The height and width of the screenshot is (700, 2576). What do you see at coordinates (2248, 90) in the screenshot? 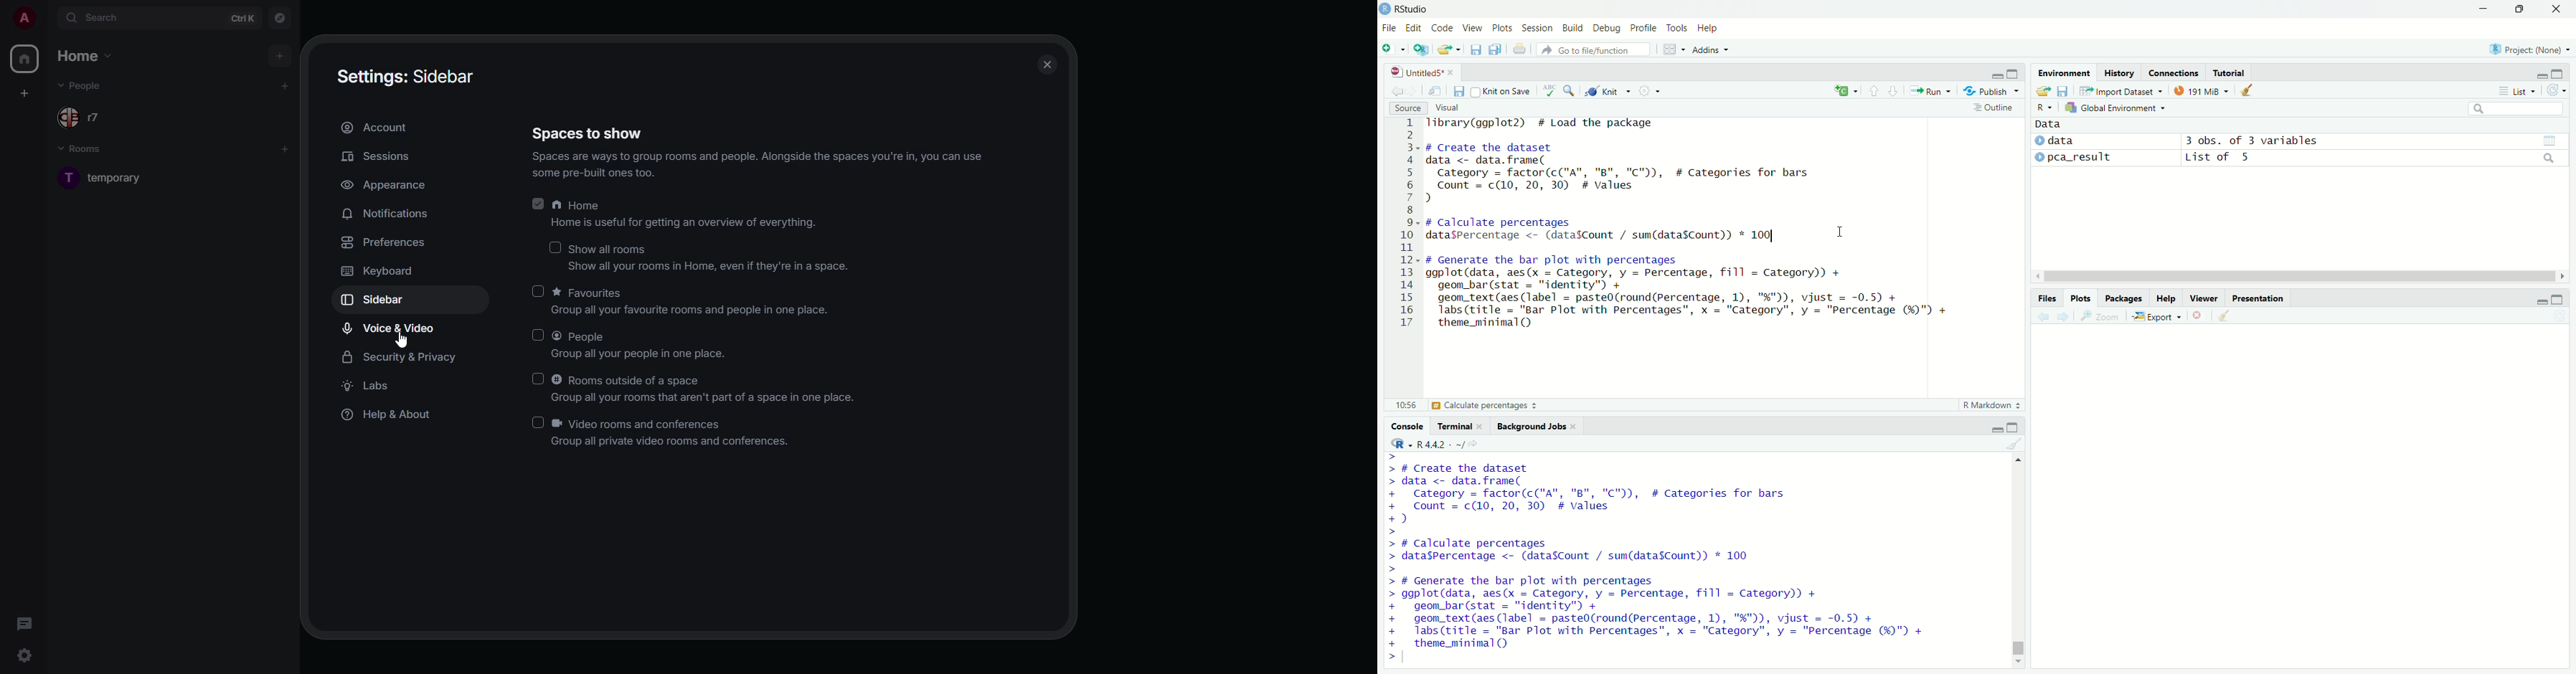
I see `clear all objects` at bounding box center [2248, 90].